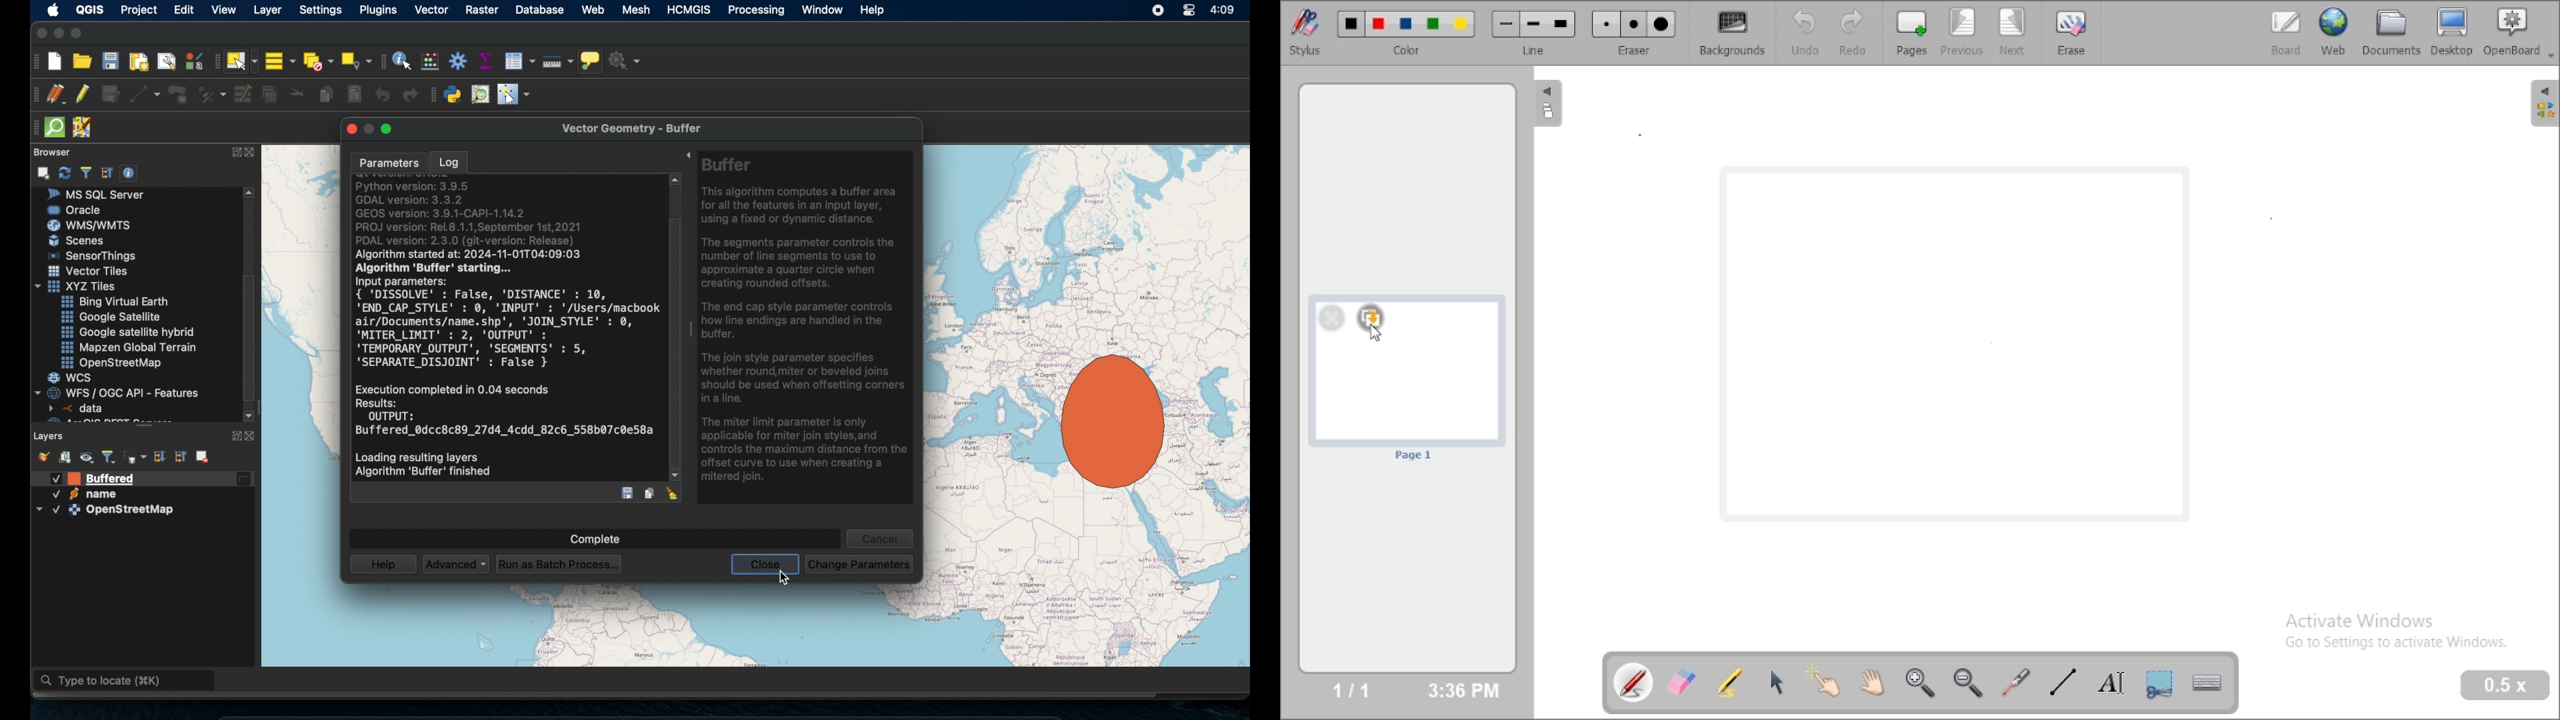 The height and width of the screenshot is (728, 2576). I want to click on Python version: 3.9.5

GDAL version: 3.3.2

GEOS version: 3.9.1-CAPI-1.14.2

PROJ version: Rel.8.1.1, September 1st, 2021

PDAL version: 2.3.0 (git-version: Release)

Algorithm started at: 2024-11-01T04:09:03
Algorithm 'Buffer’ starting...

Input parameters:

{ 'DISSOLVE' : False, 'DISTANCE' : 10,
'END_CAP_STYLE' : @, "INPUT' : '/Users/macbook
air/Documents/name.shp', 'JOIN_STYLE' : @,
'MITER_LIMIT' : 2, 'OUTPUT' :
*TEMPORARY_OUTPUT', 'SEGMENTS' : 5,
'SEPARATE_DISJOINT' : False }

Execution completed in 0.04 seconds

Results:

OUTPUT:
Buffered_0dcc8c89_27d4_4cdd_82c6_558b07coe58a
Loading resulting layers
Algorithm Buffer’ finished, so click(503, 332).